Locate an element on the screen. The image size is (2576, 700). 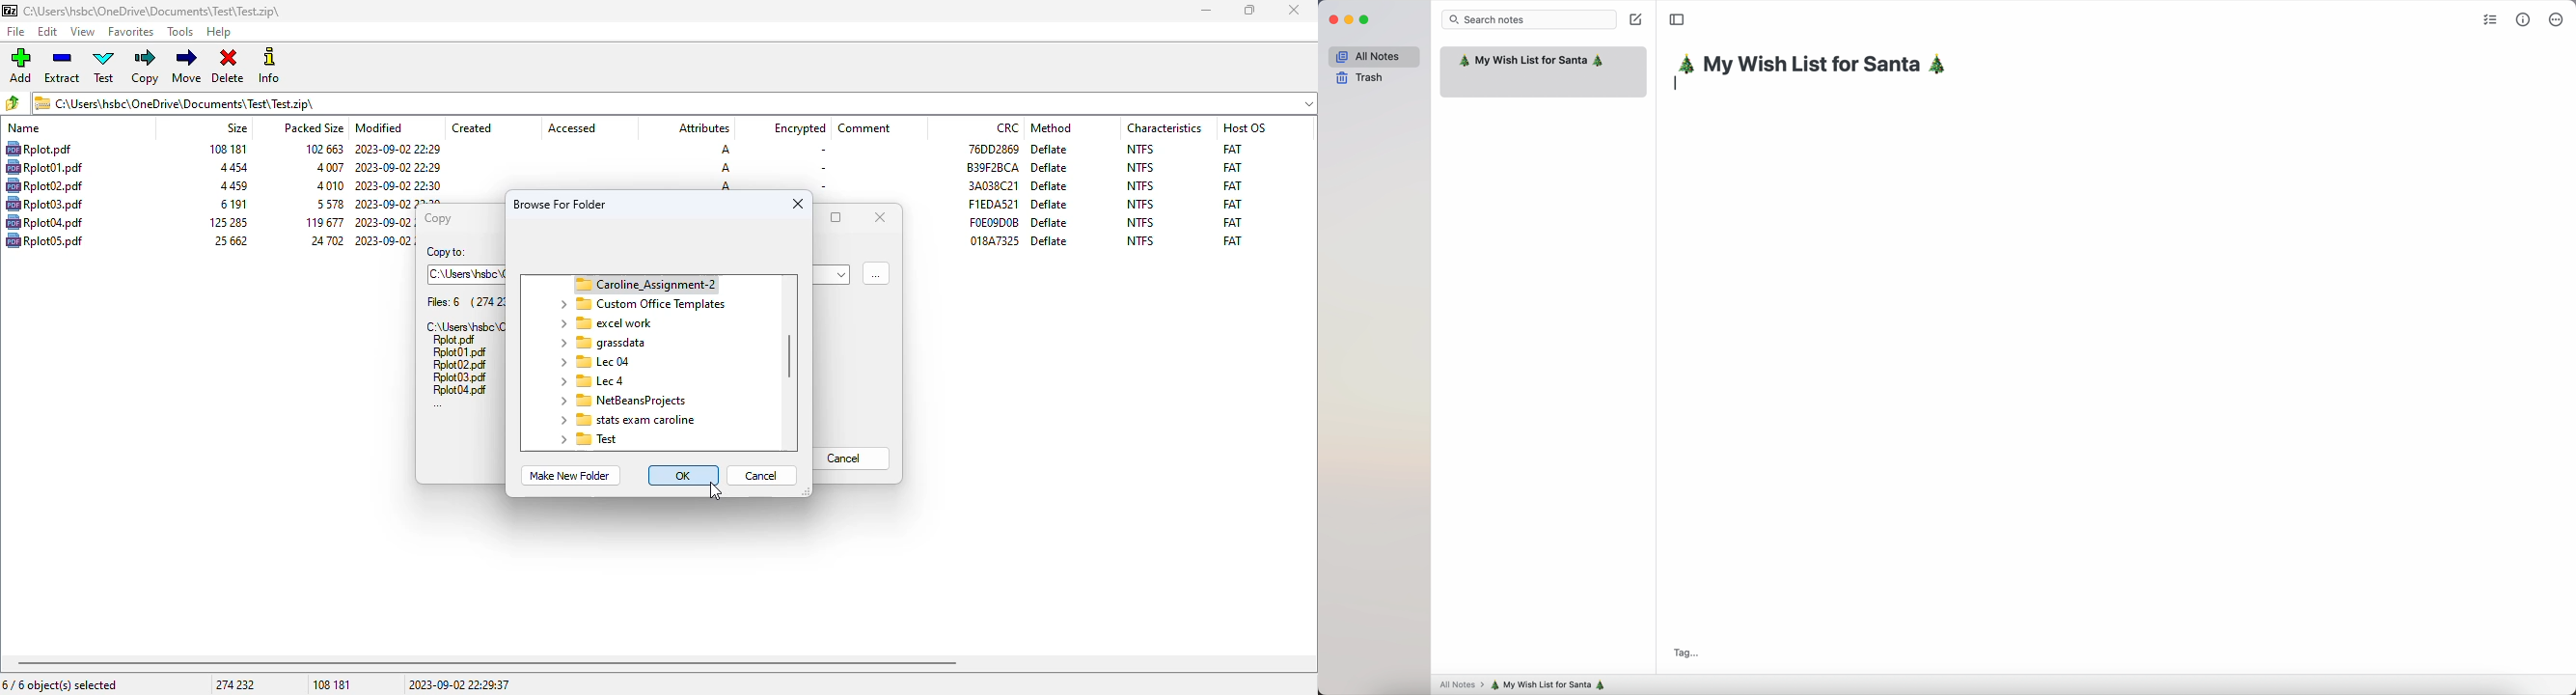
size is located at coordinates (227, 149).